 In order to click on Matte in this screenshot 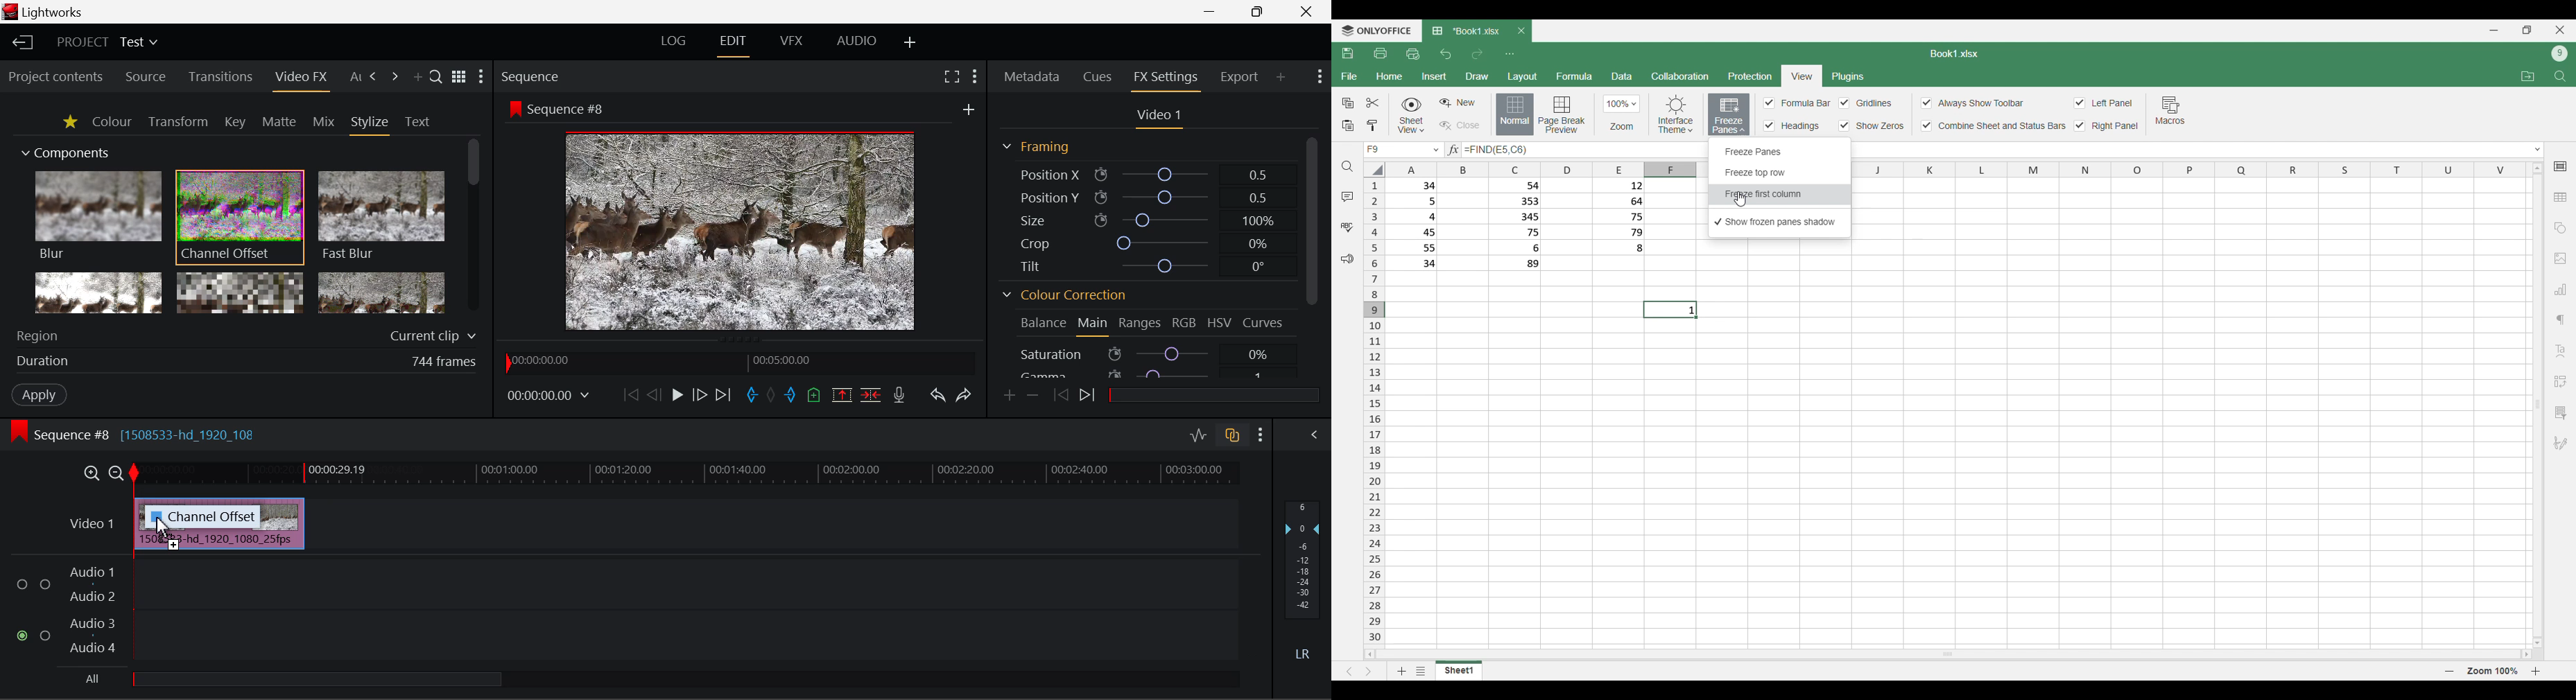, I will do `click(279, 123)`.